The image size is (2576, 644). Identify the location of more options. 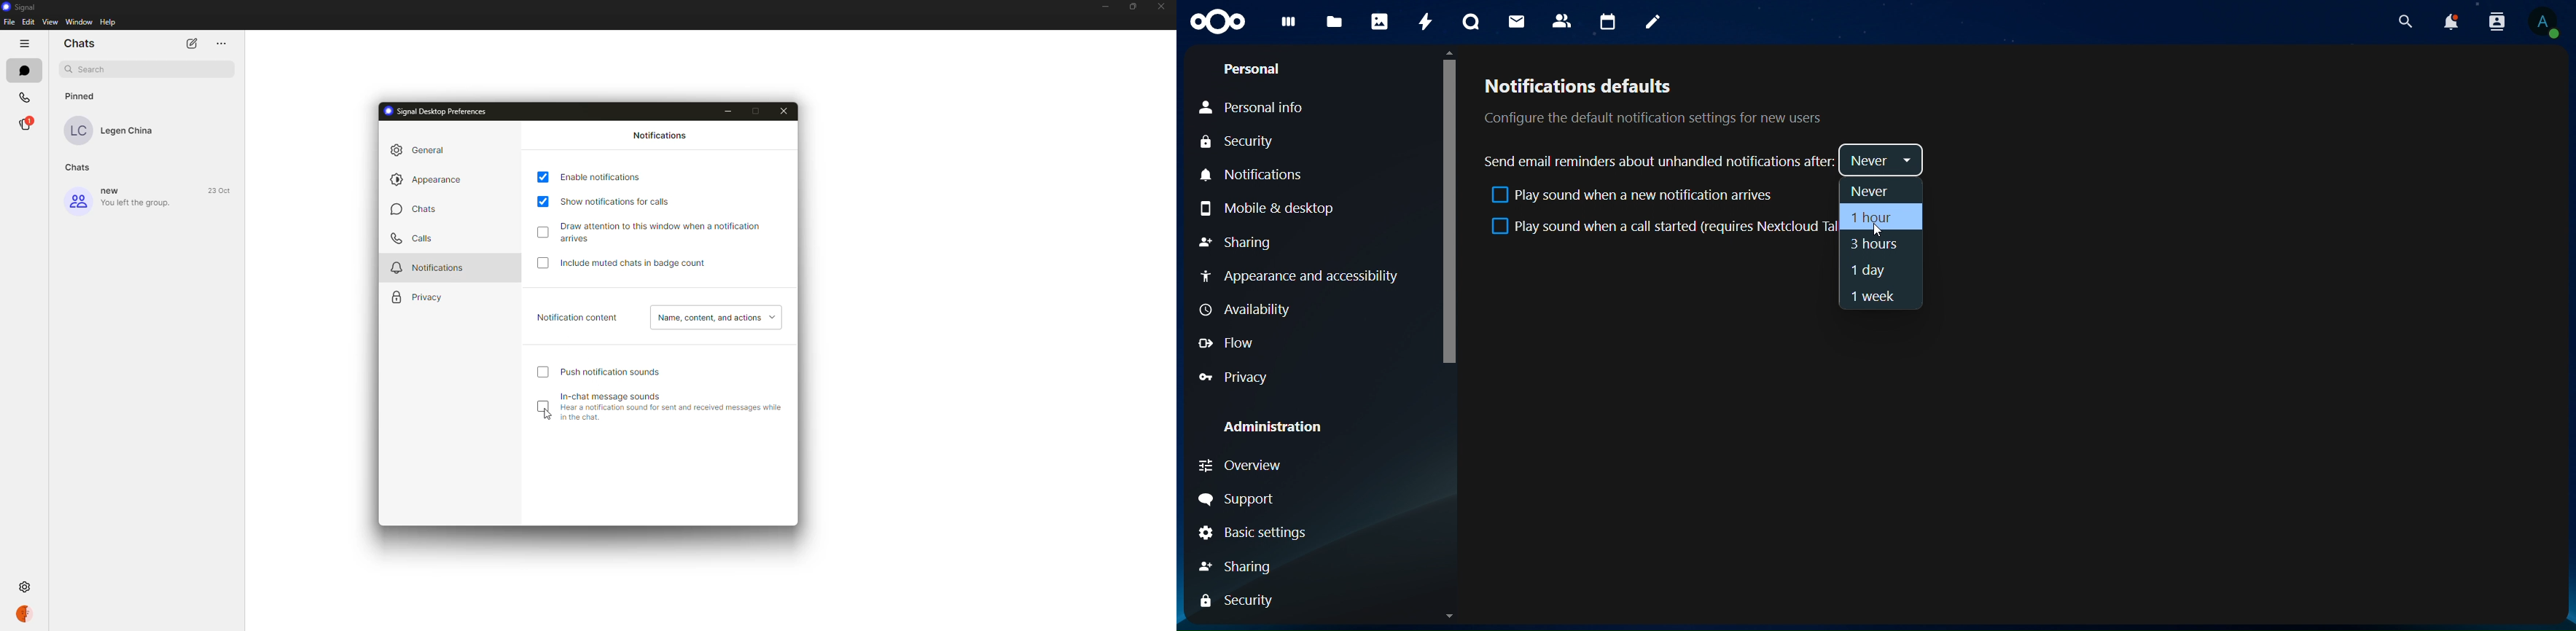
(23, 43).